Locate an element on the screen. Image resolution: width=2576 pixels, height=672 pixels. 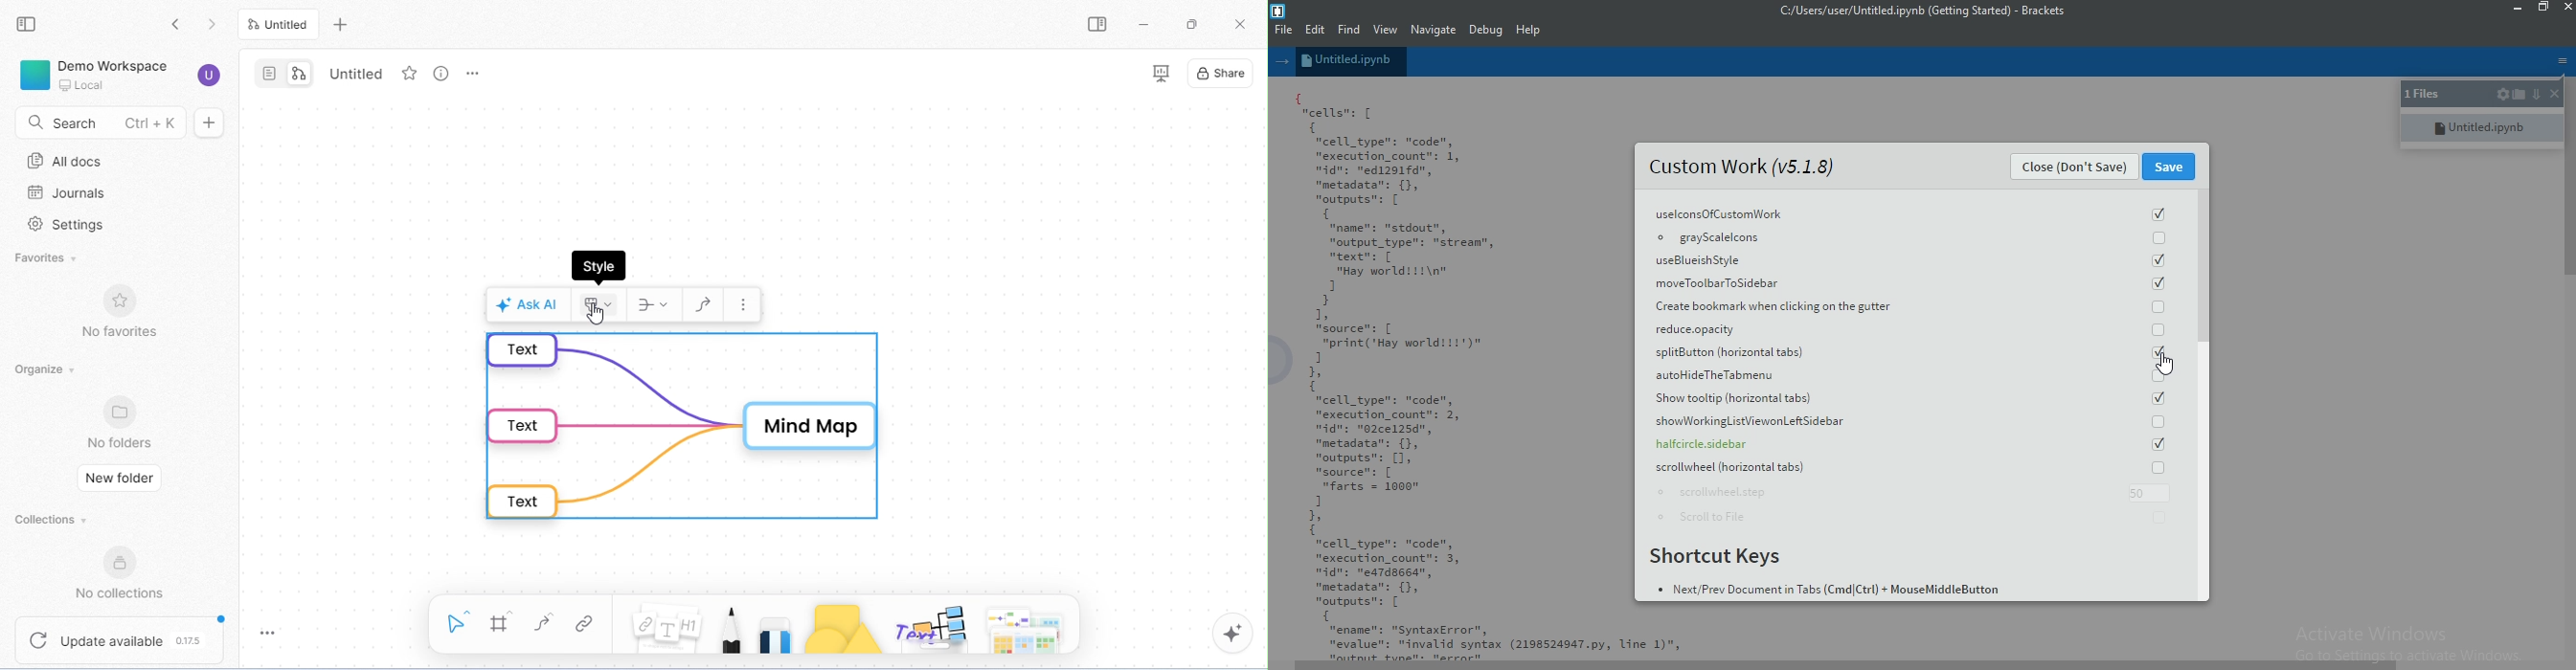
close is located at coordinates (2565, 11).